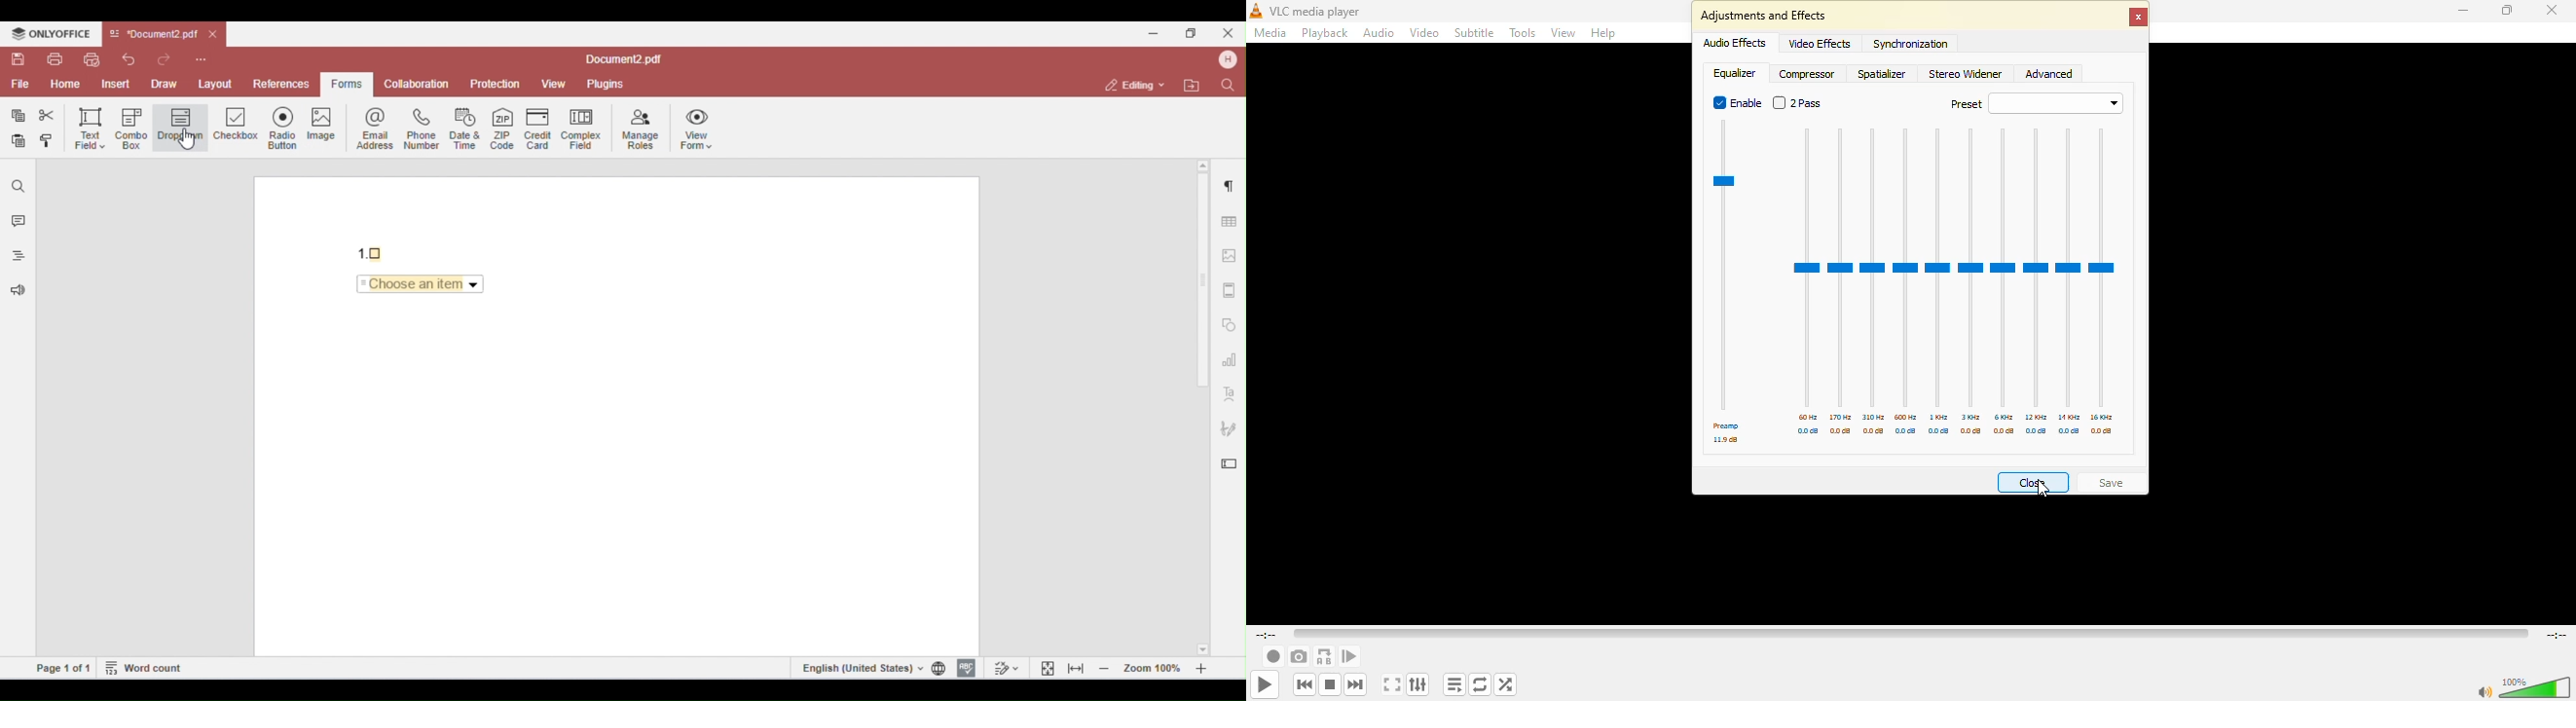  I want to click on db, so click(1809, 431).